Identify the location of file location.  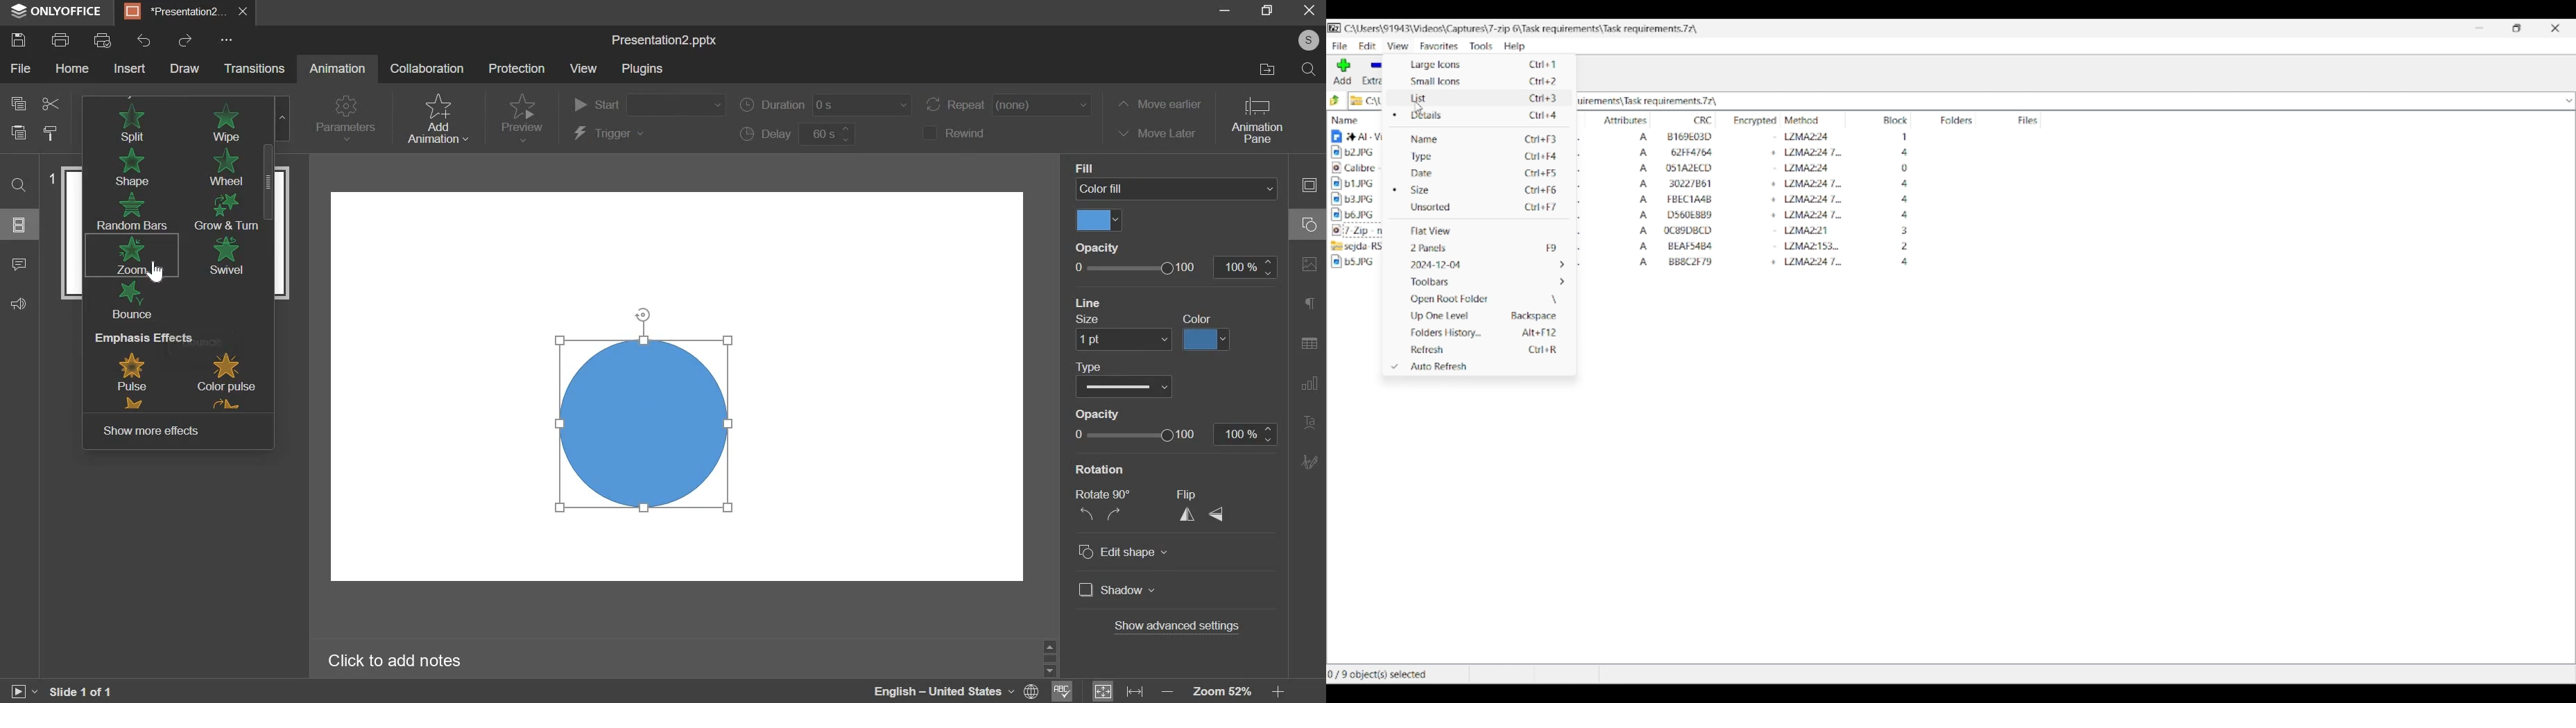
(1266, 68).